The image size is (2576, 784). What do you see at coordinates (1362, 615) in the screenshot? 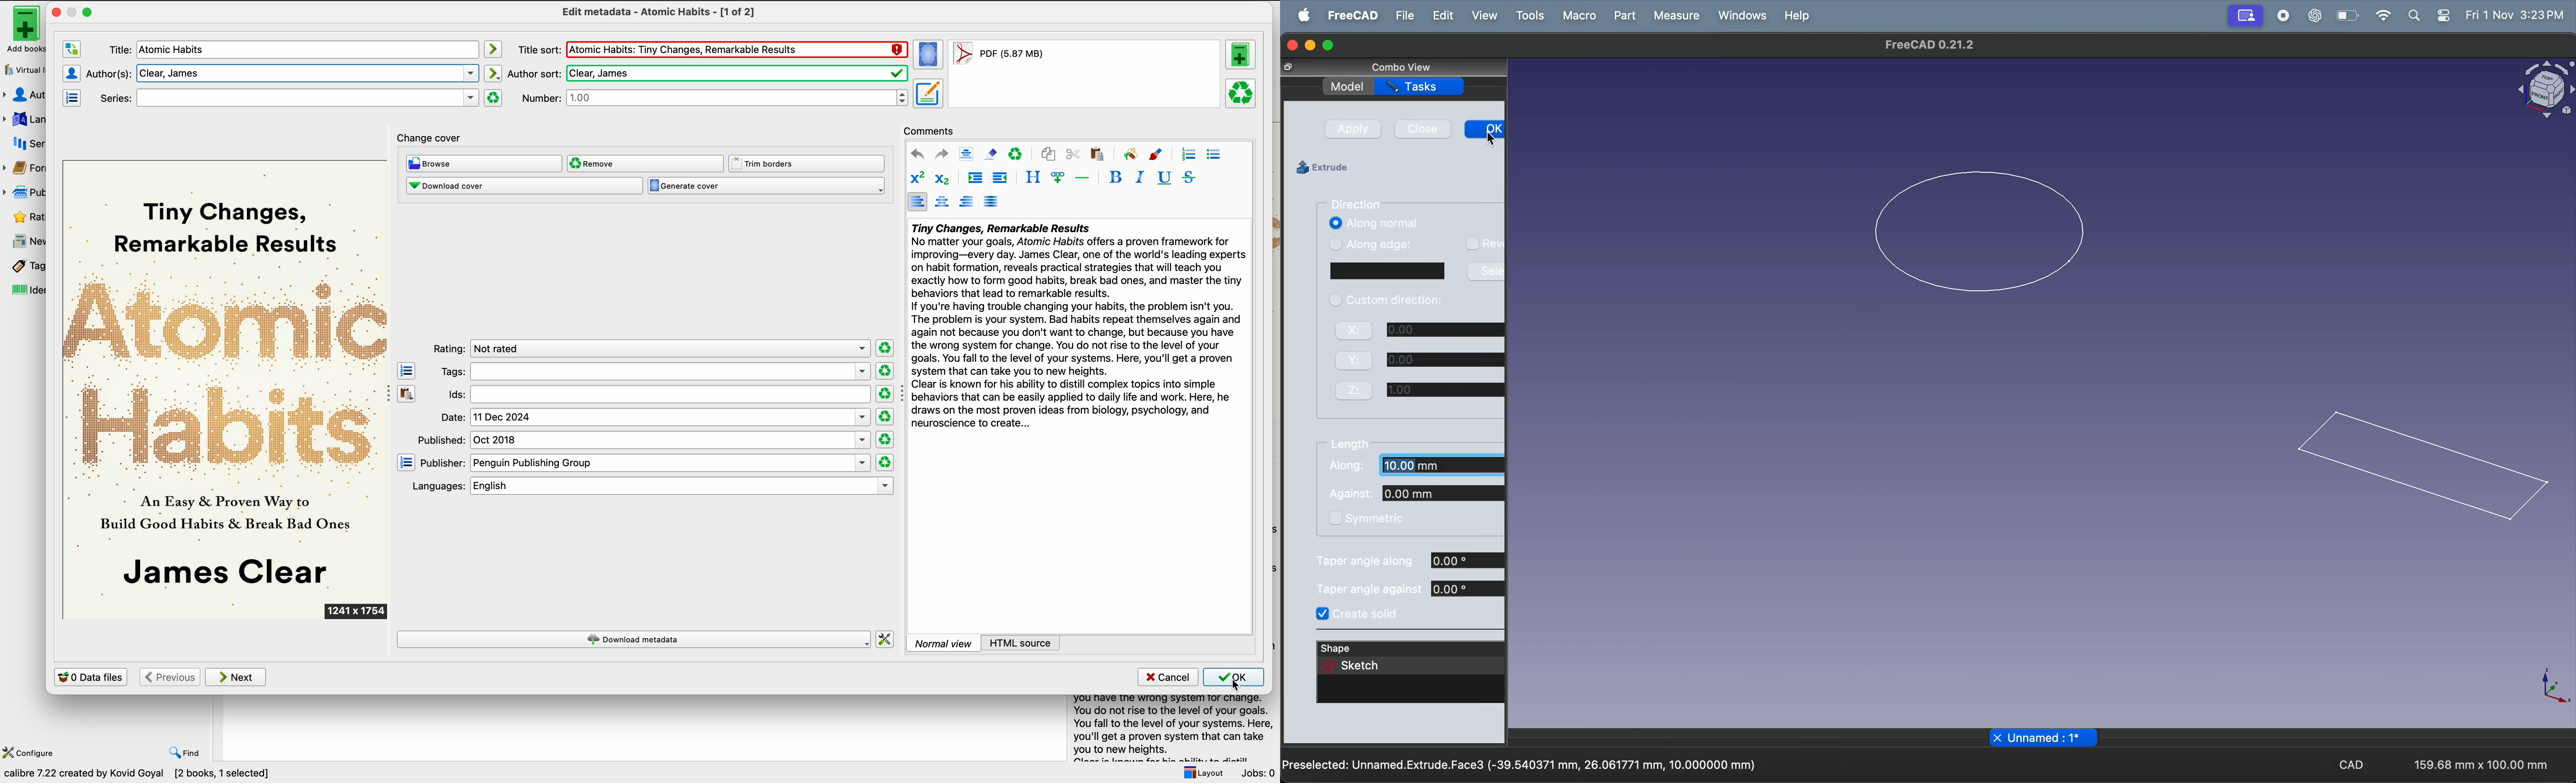
I see `create solid` at bounding box center [1362, 615].